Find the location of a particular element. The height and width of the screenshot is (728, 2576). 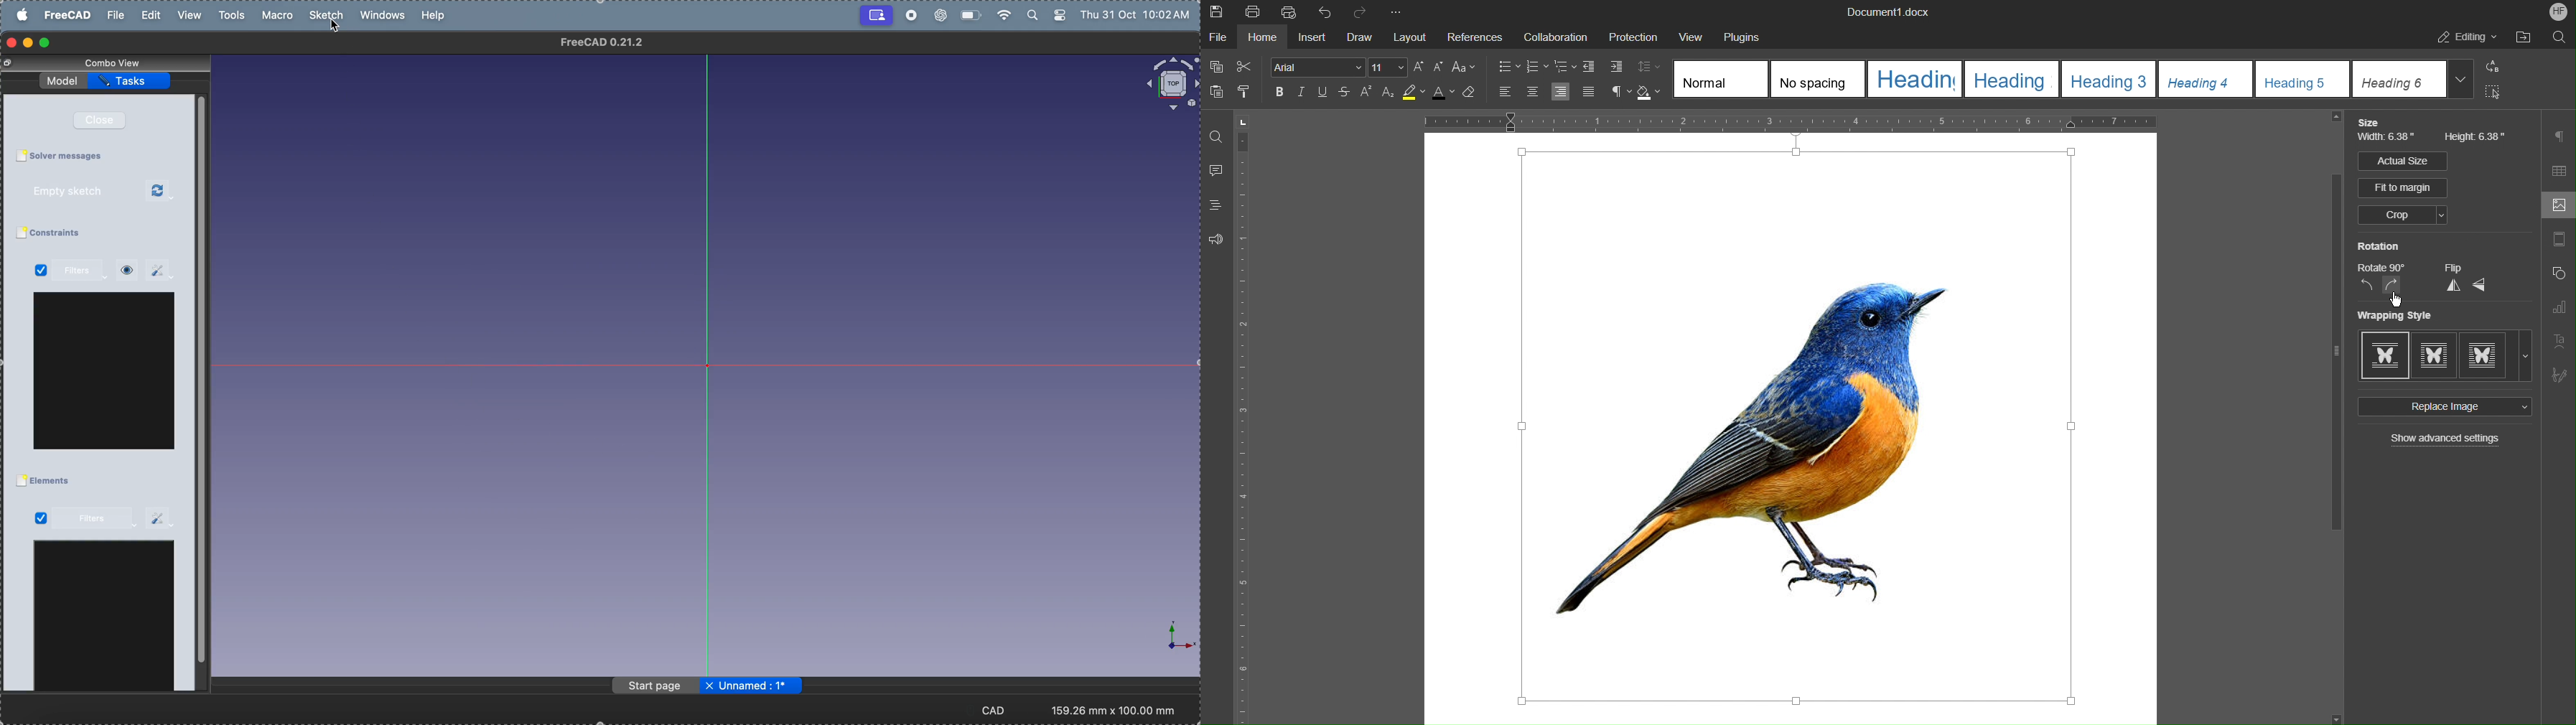

Redo is located at coordinates (1361, 11).